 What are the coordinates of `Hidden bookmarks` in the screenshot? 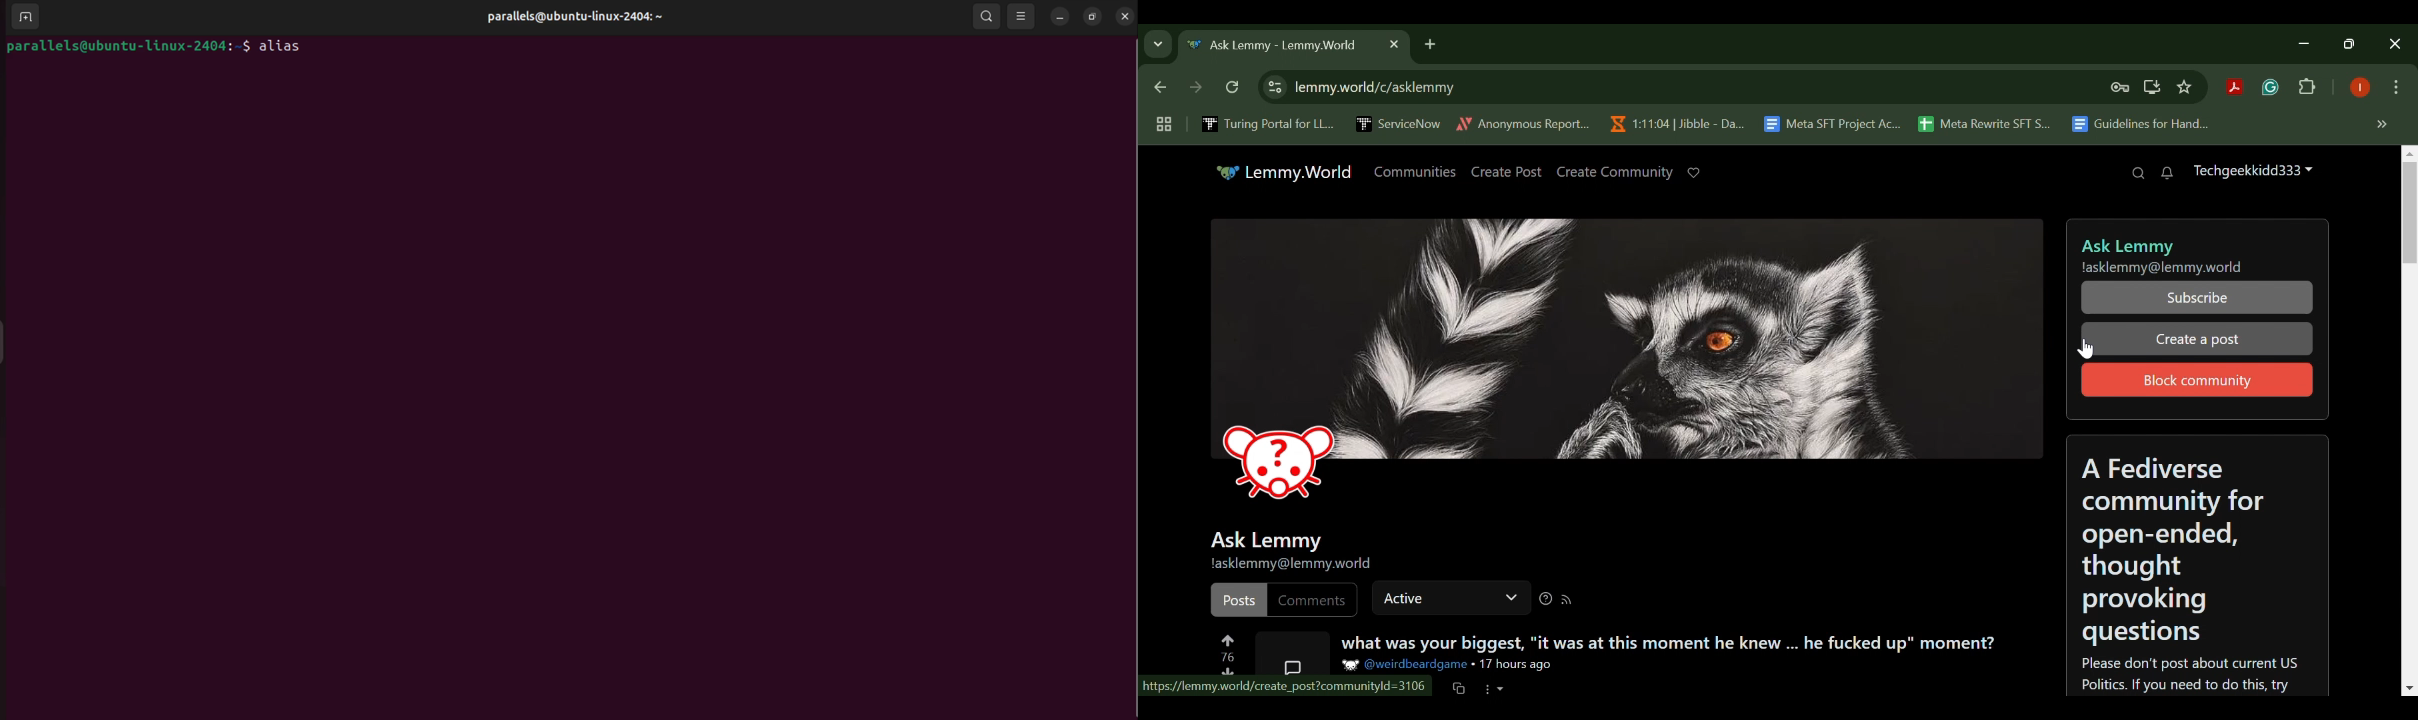 It's located at (2384, 125).